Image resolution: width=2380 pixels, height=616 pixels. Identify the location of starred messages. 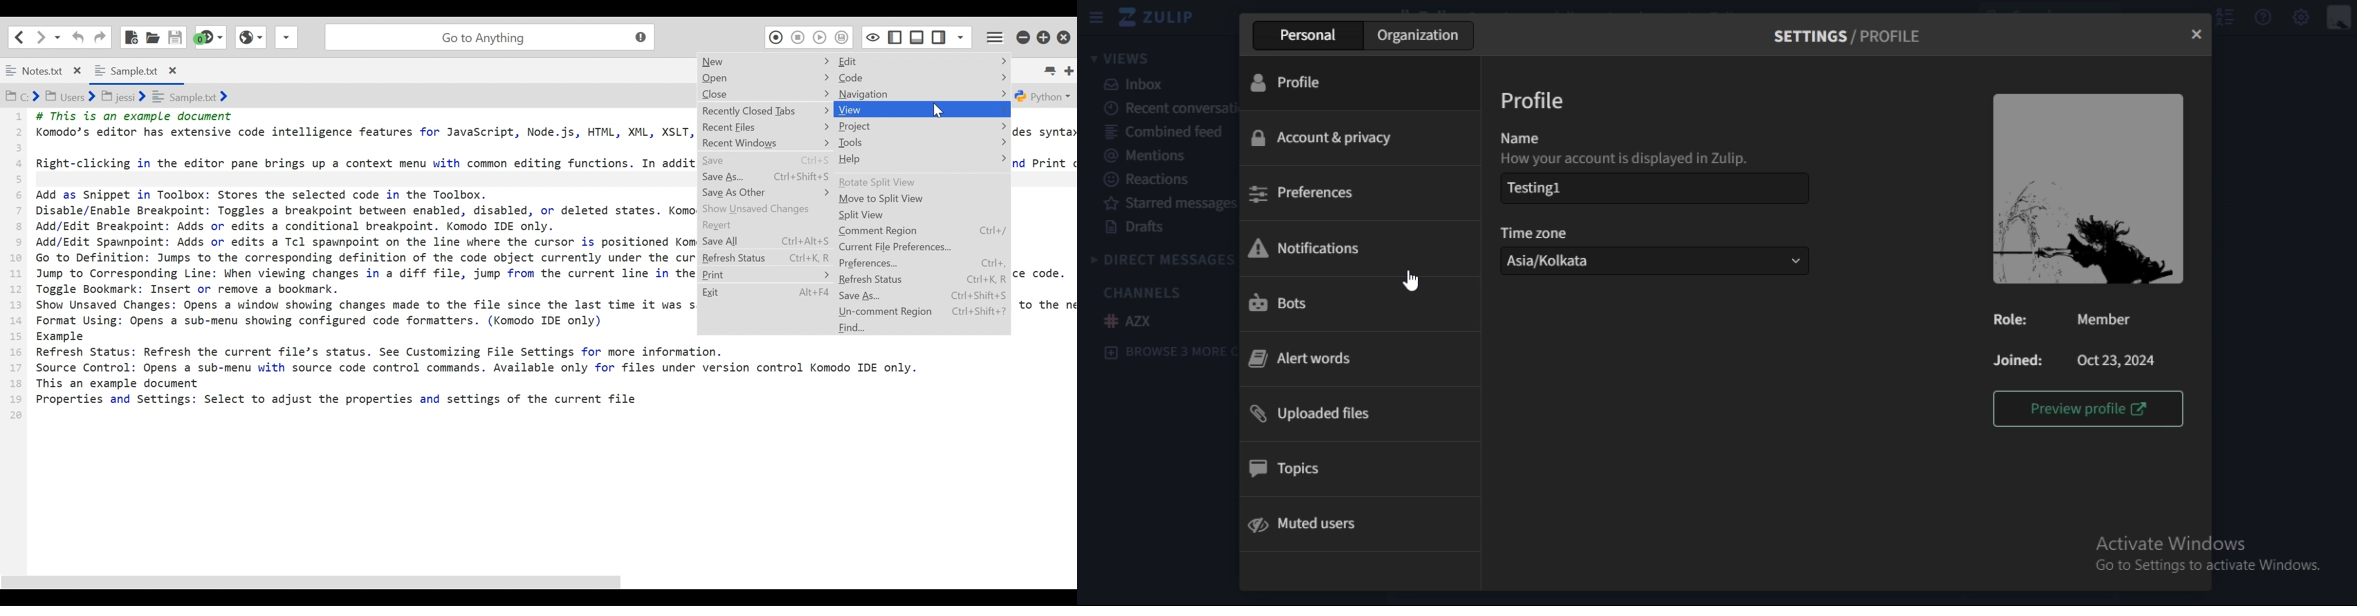
(1171, 204).